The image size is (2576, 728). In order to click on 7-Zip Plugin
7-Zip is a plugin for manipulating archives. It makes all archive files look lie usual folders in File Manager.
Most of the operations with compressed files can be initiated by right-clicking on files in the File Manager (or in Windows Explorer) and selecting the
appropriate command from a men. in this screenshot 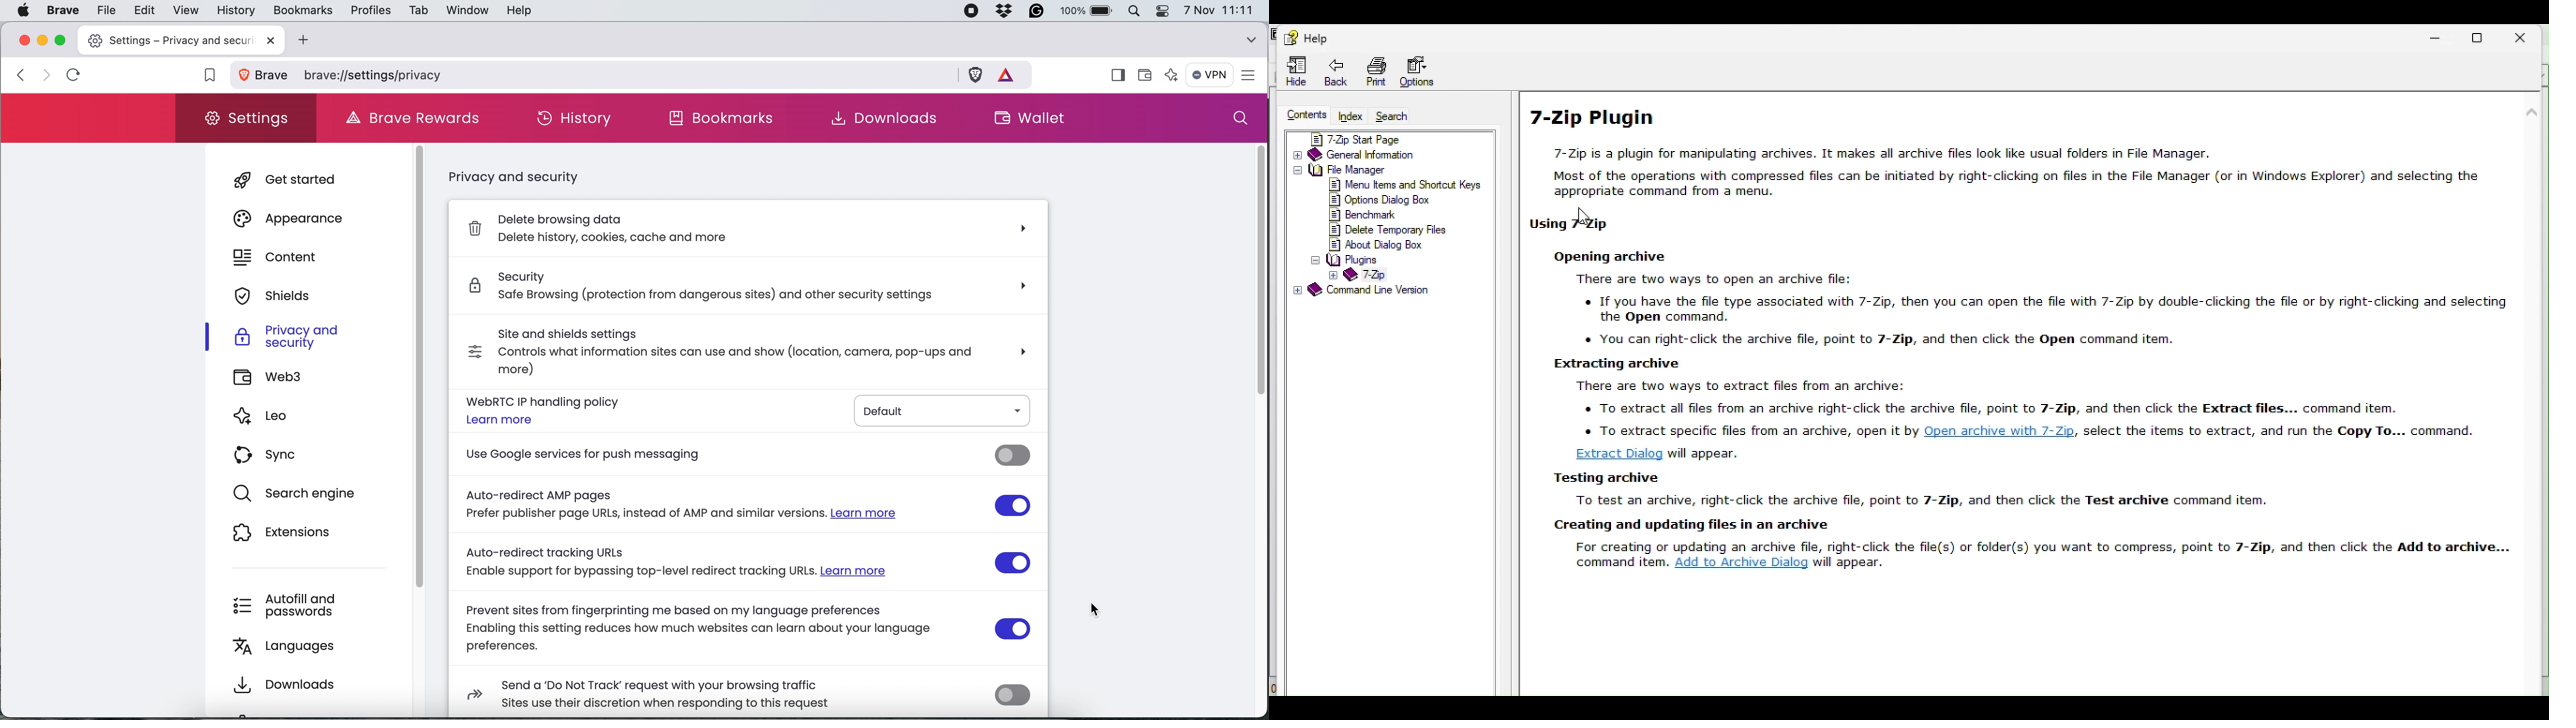, I will do `click(2000, 152)`.